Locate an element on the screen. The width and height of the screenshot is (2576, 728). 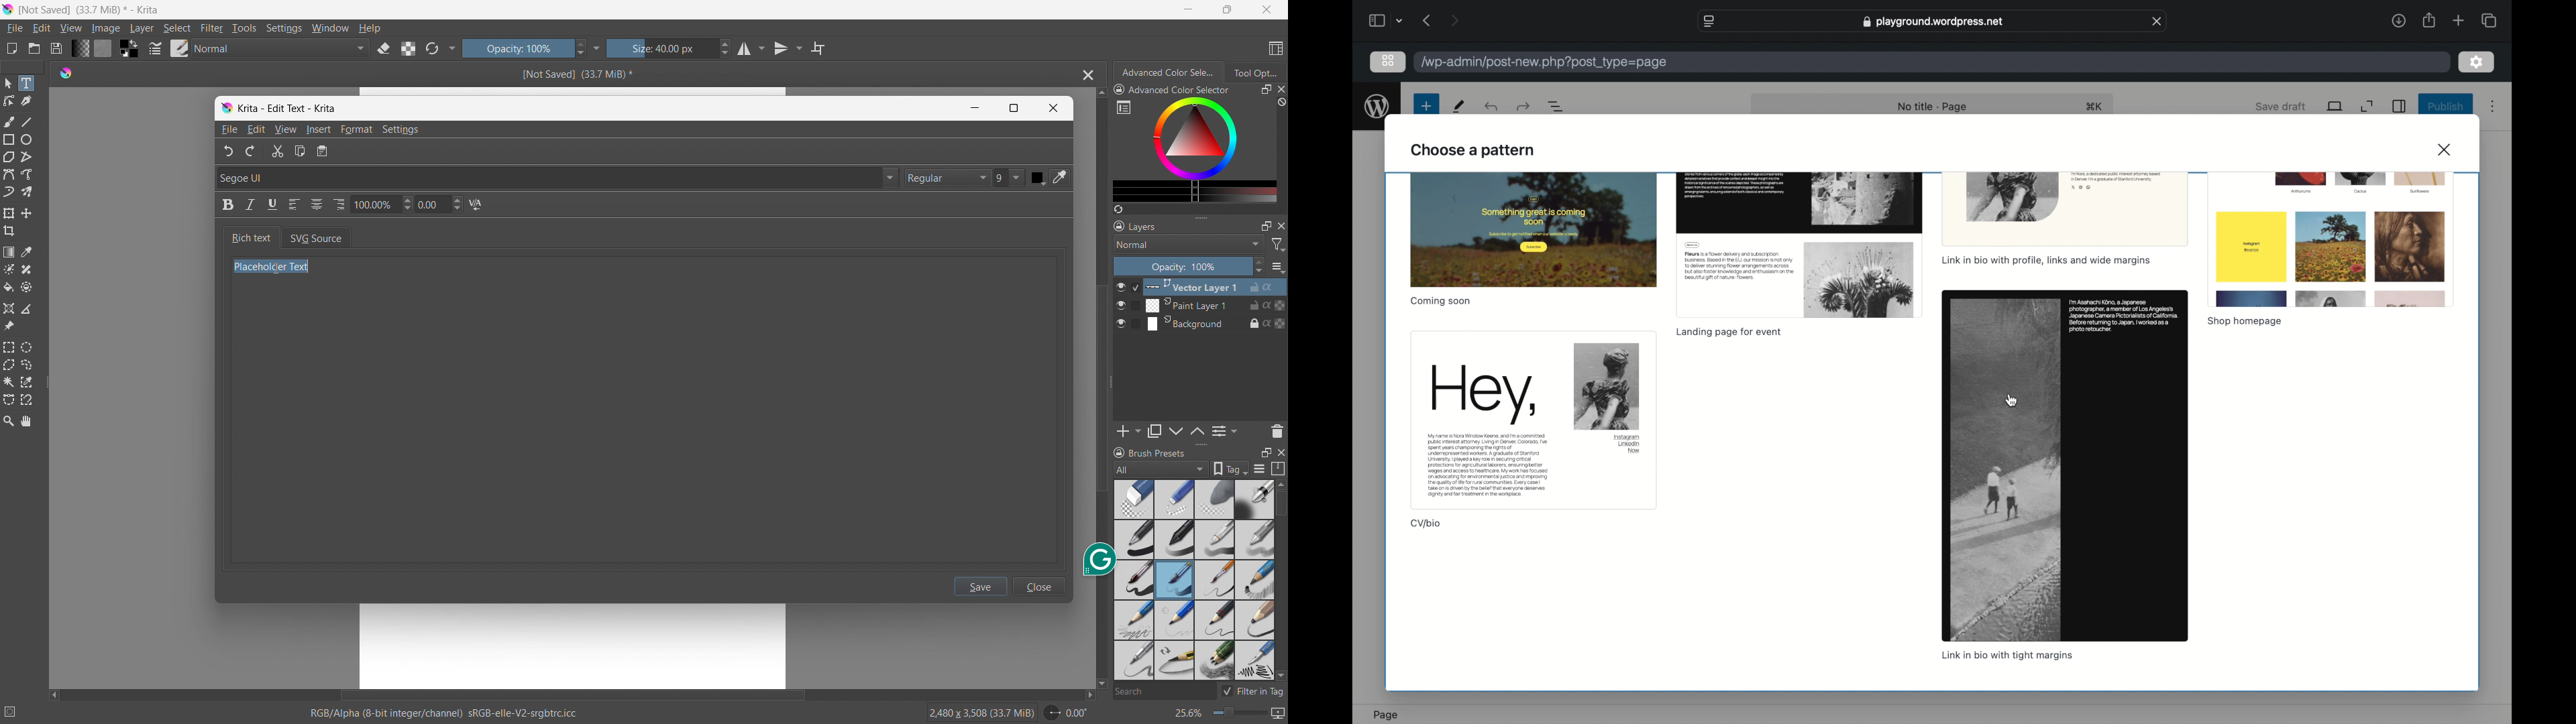
notepad is located at coordinates (329, 152).